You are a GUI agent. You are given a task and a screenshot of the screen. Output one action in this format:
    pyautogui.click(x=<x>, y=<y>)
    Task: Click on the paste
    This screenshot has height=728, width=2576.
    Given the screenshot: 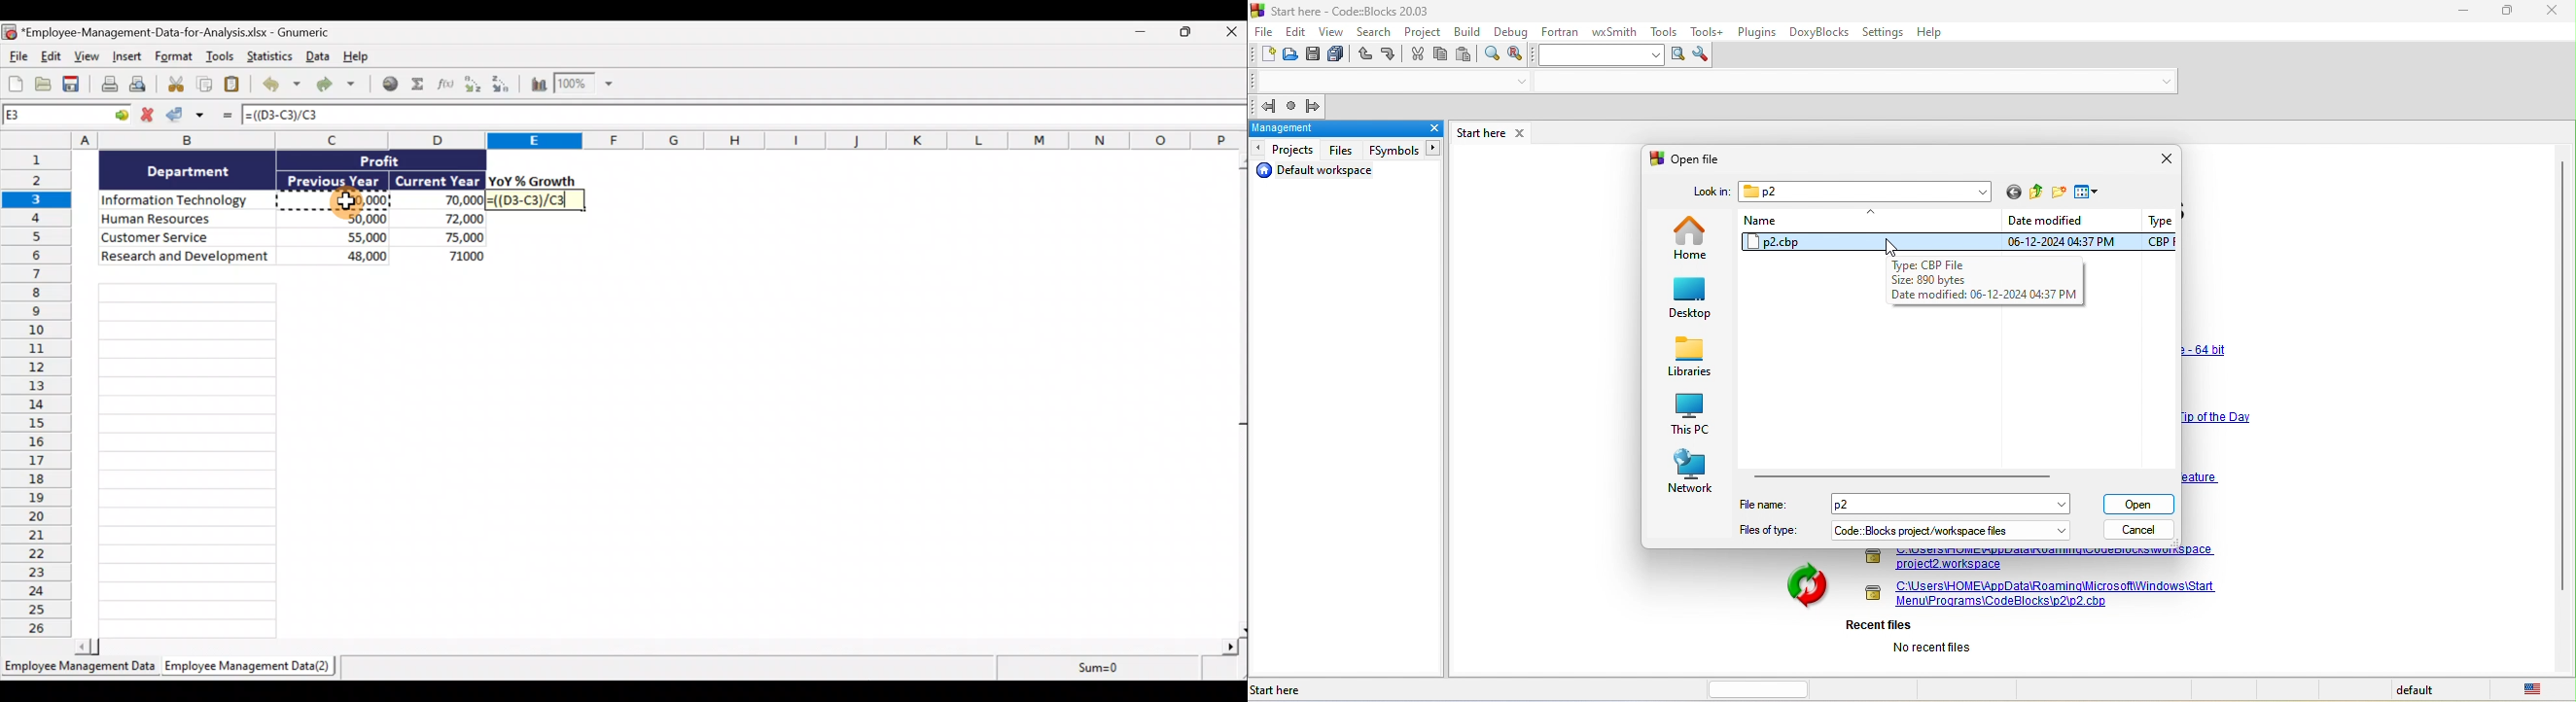 What is the action you would take?
    pyautogui.click(x=1464, y=56)
    